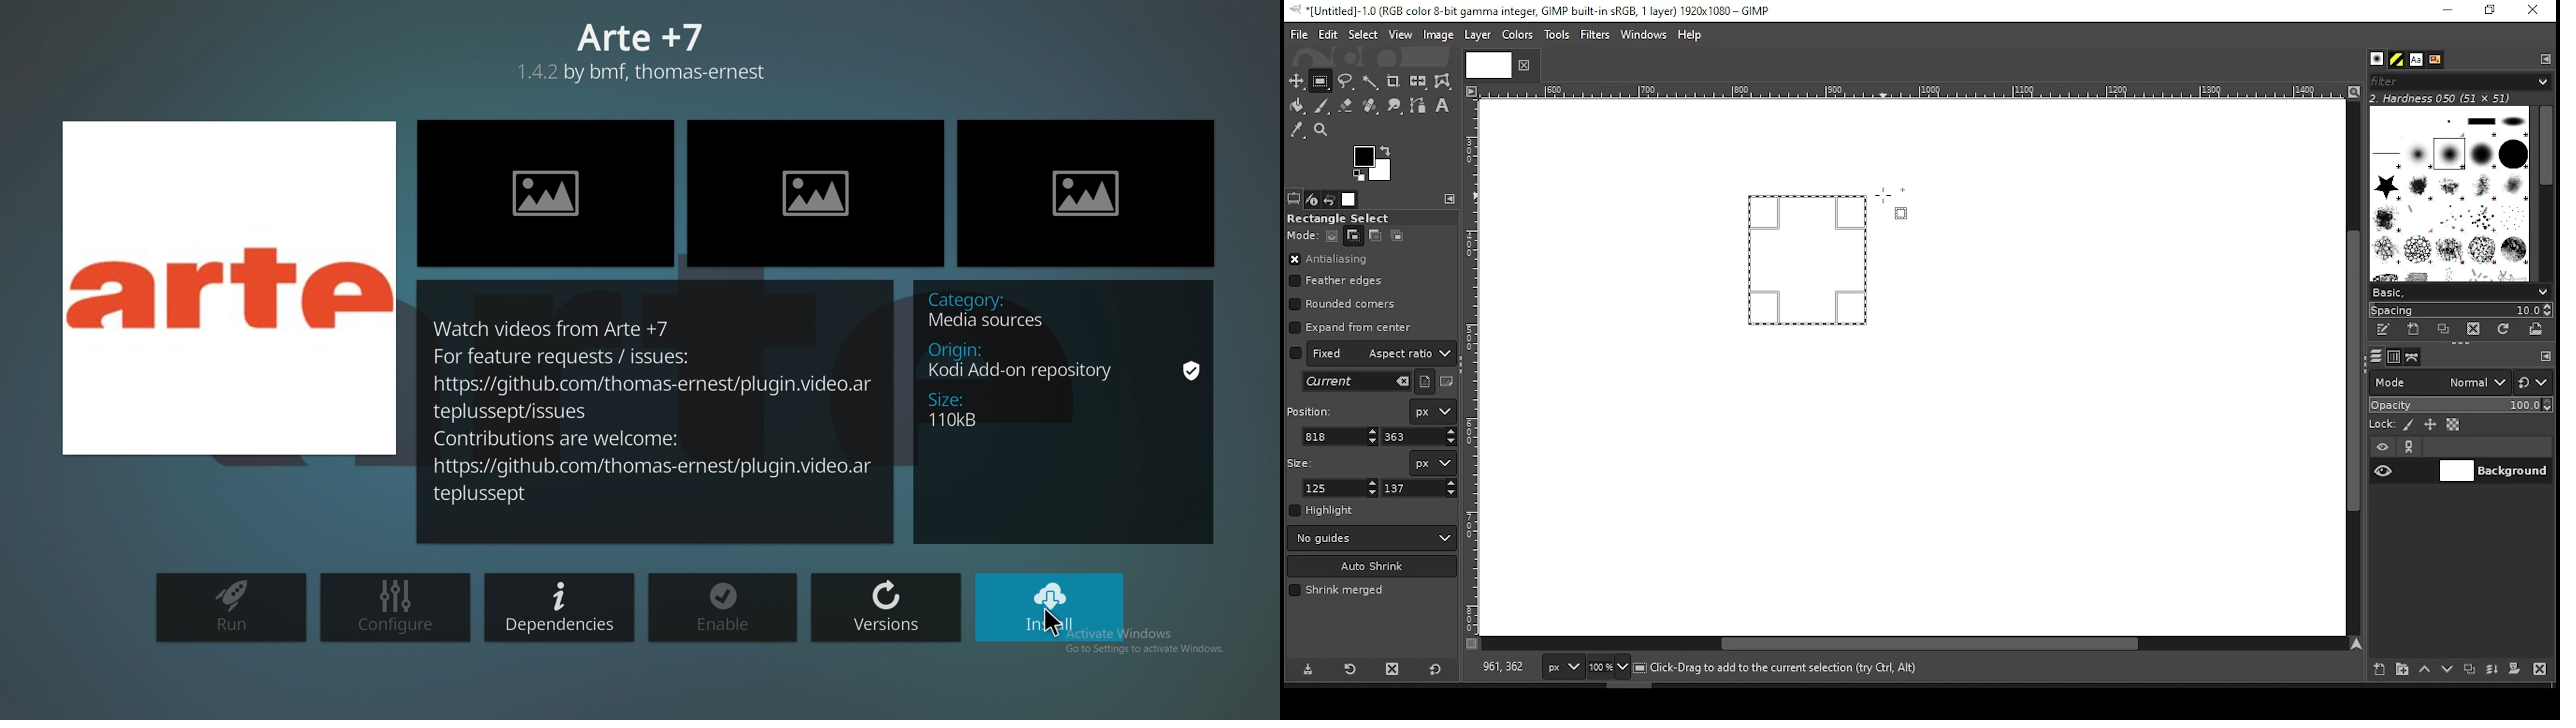 Image resolution: width=2576 pixels, height=728 pixels. Describe the element at coordinates (1396, 235) in the screenshot. I see `intersect with the current selection` at that location.